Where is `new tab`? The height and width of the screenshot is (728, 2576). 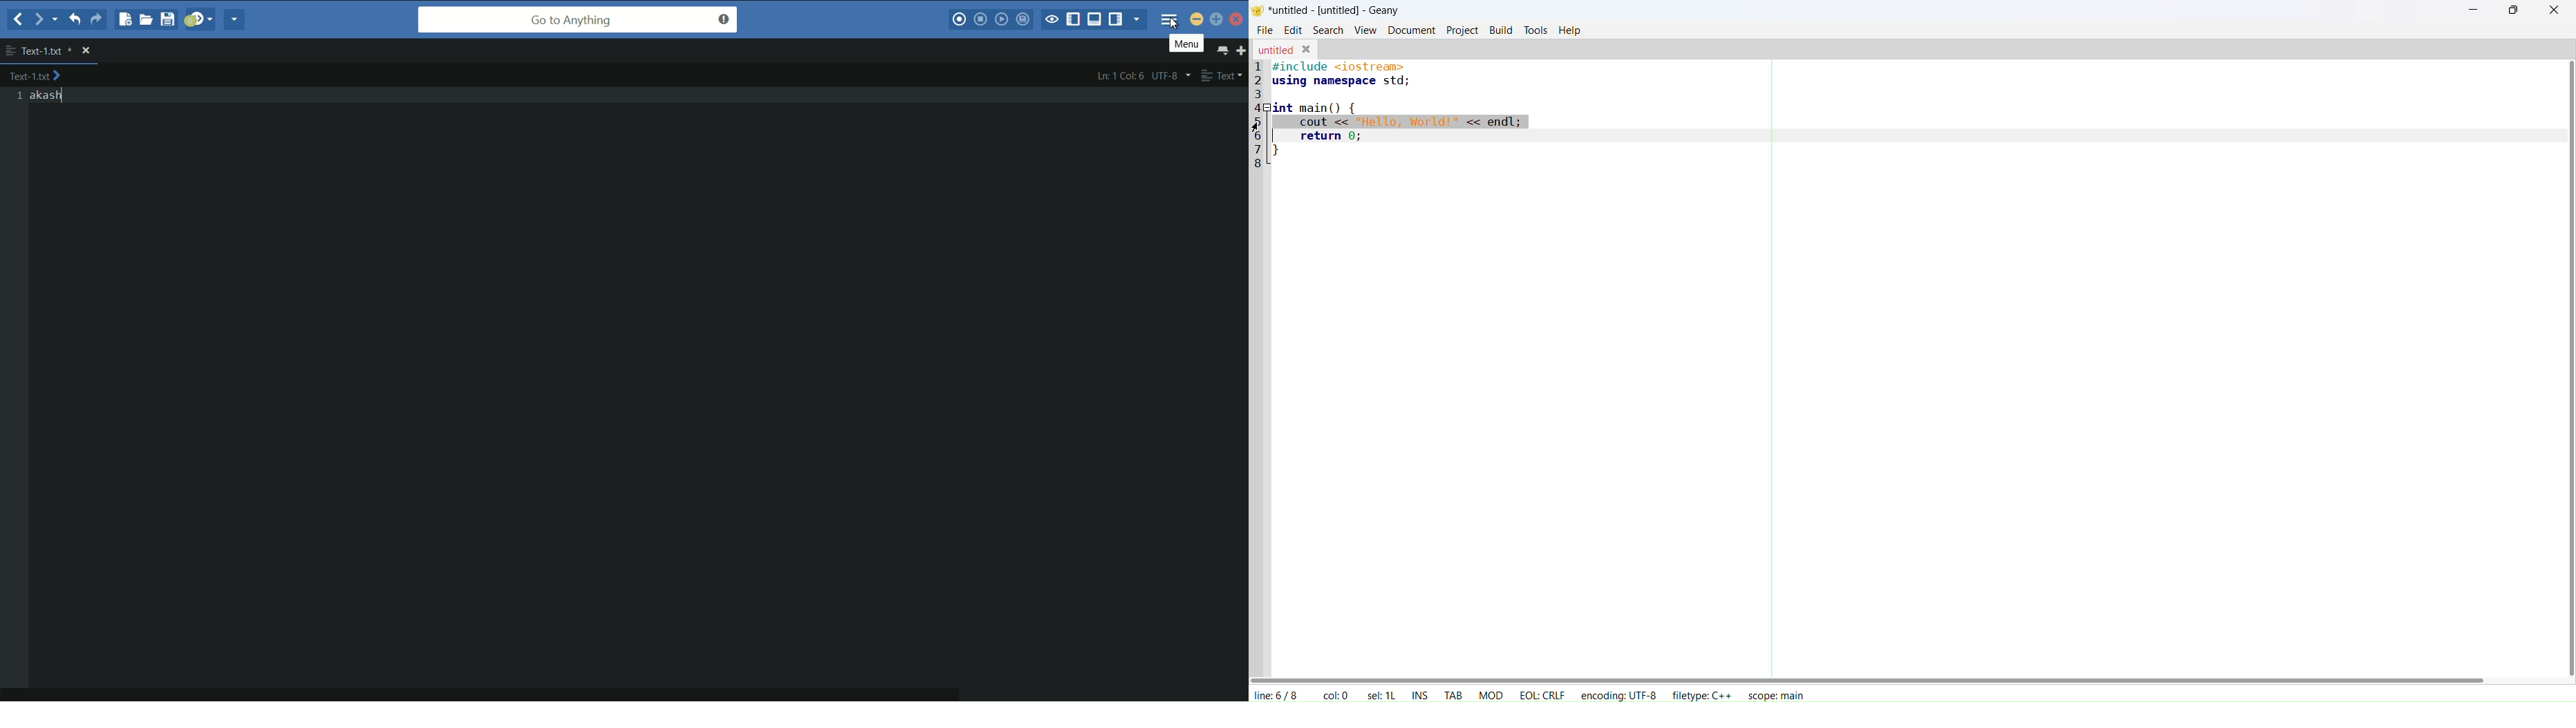 new tab is located at coordinates (1241, 51).